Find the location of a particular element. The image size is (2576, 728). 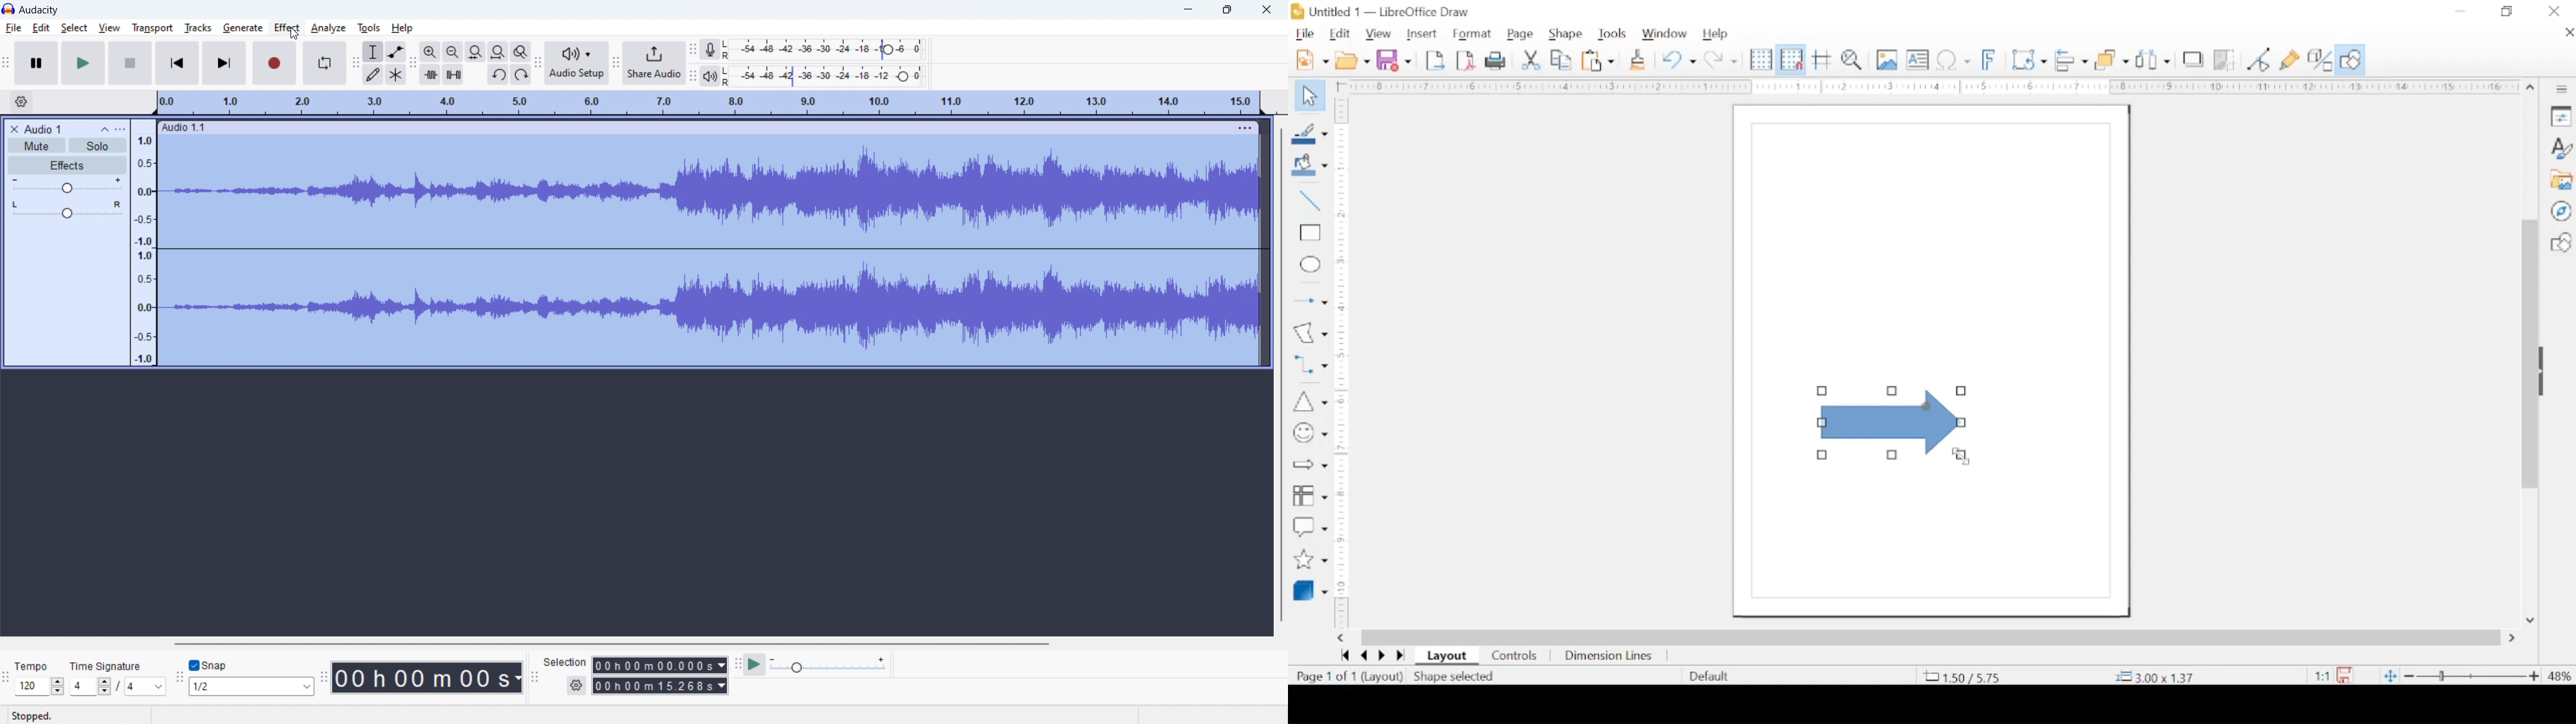

margin is located at coordinates (1925, 86).